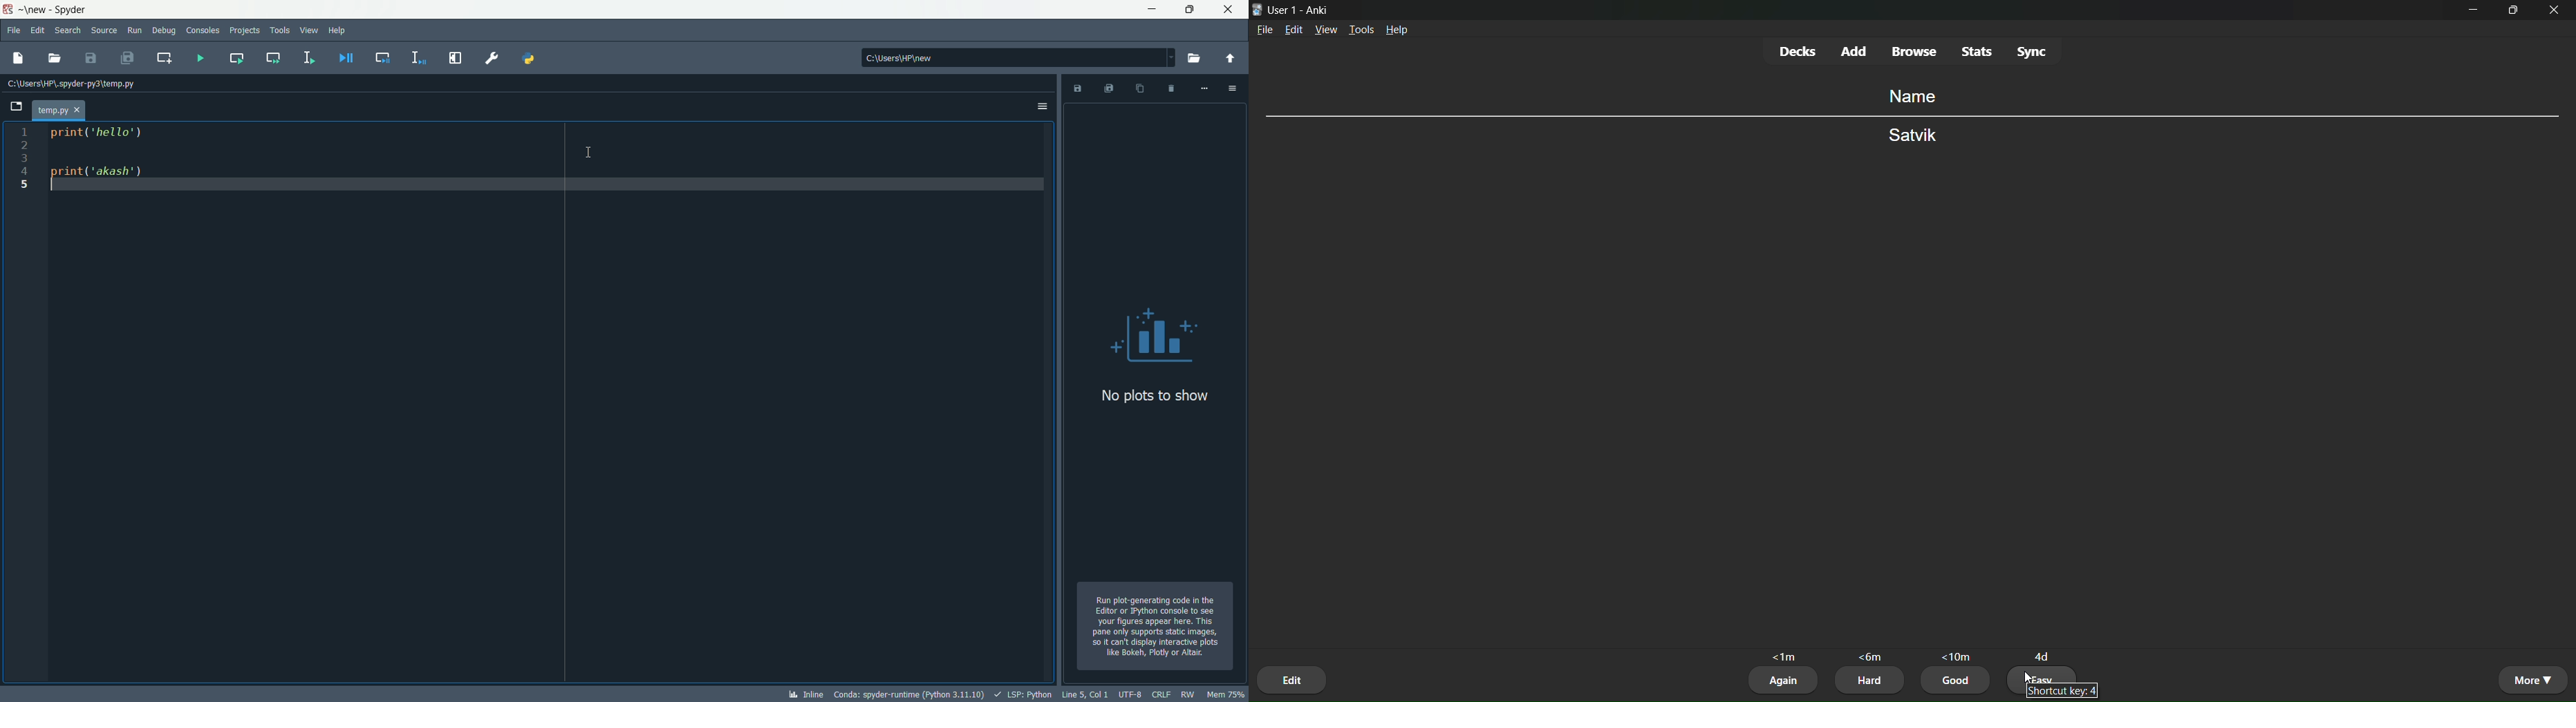 Image resolution: width=2576 pixels, height=728 pixels. What do you see at coordinates (2532, 679) in the screenshot?
I see `more` at bounding box center [2532, 679].